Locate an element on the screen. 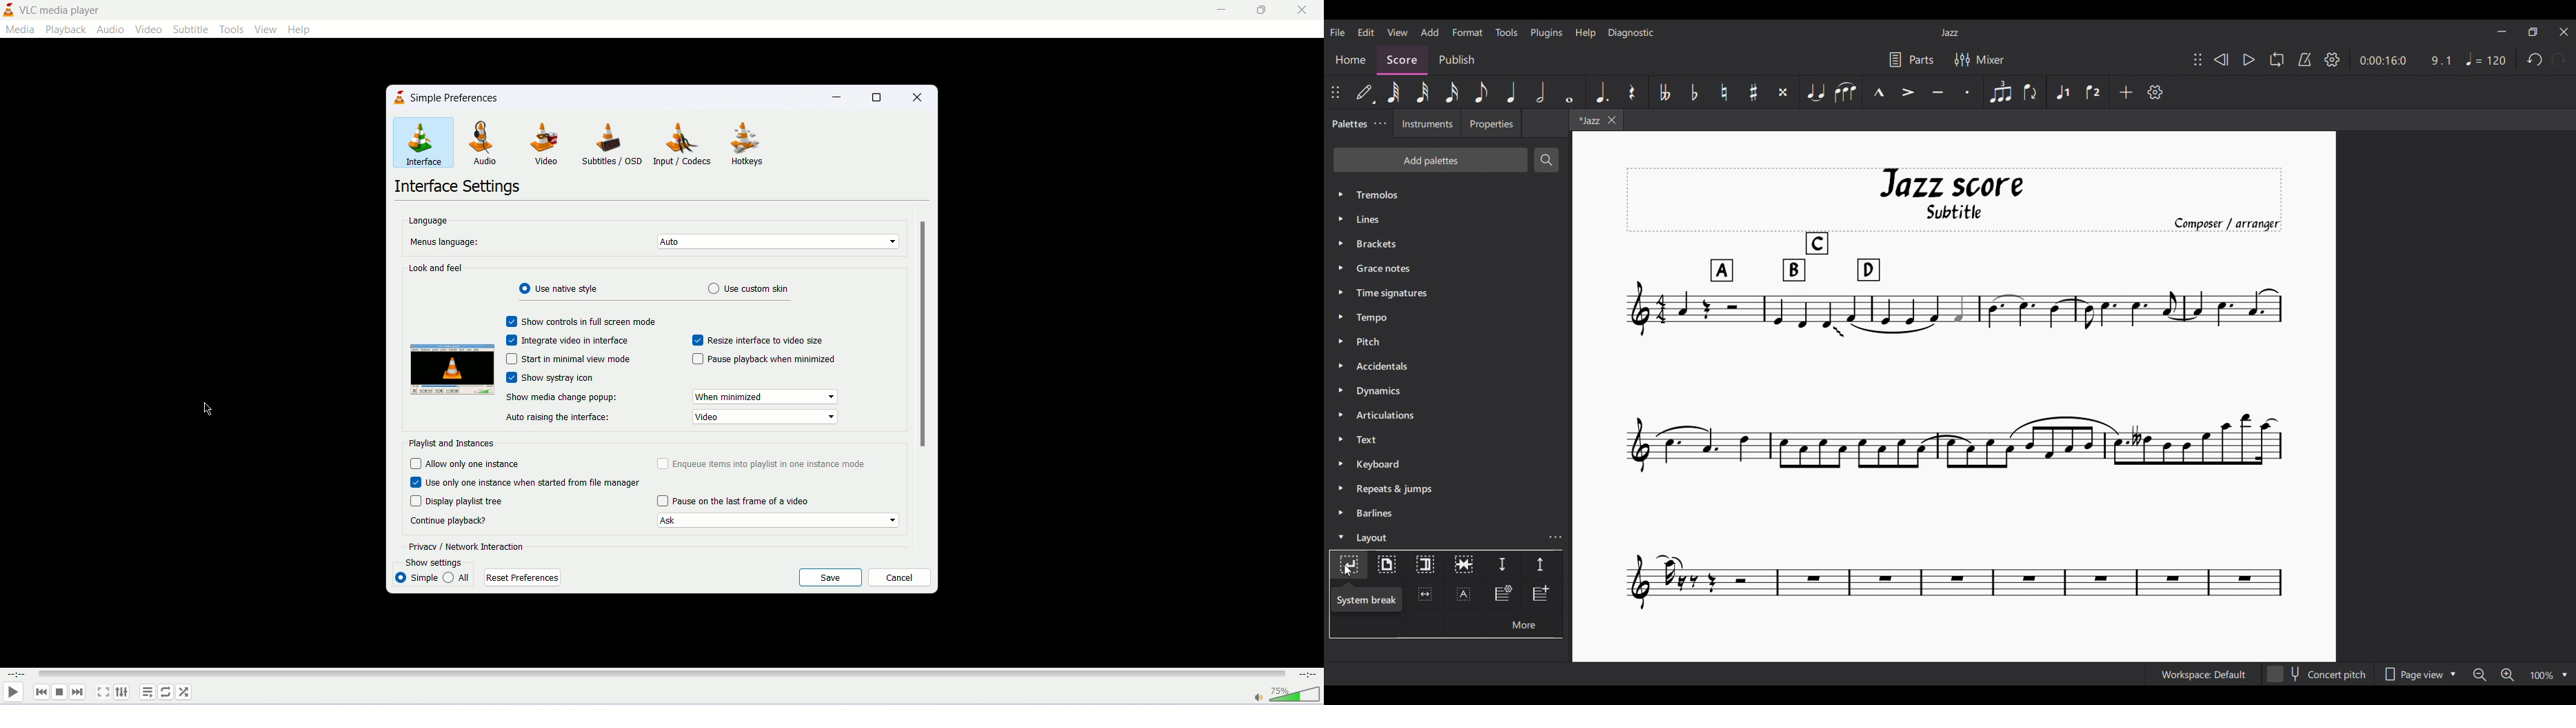 The height and width of the screenshot is (728, 2576). select menu's language is located at coordinates (778, 242).